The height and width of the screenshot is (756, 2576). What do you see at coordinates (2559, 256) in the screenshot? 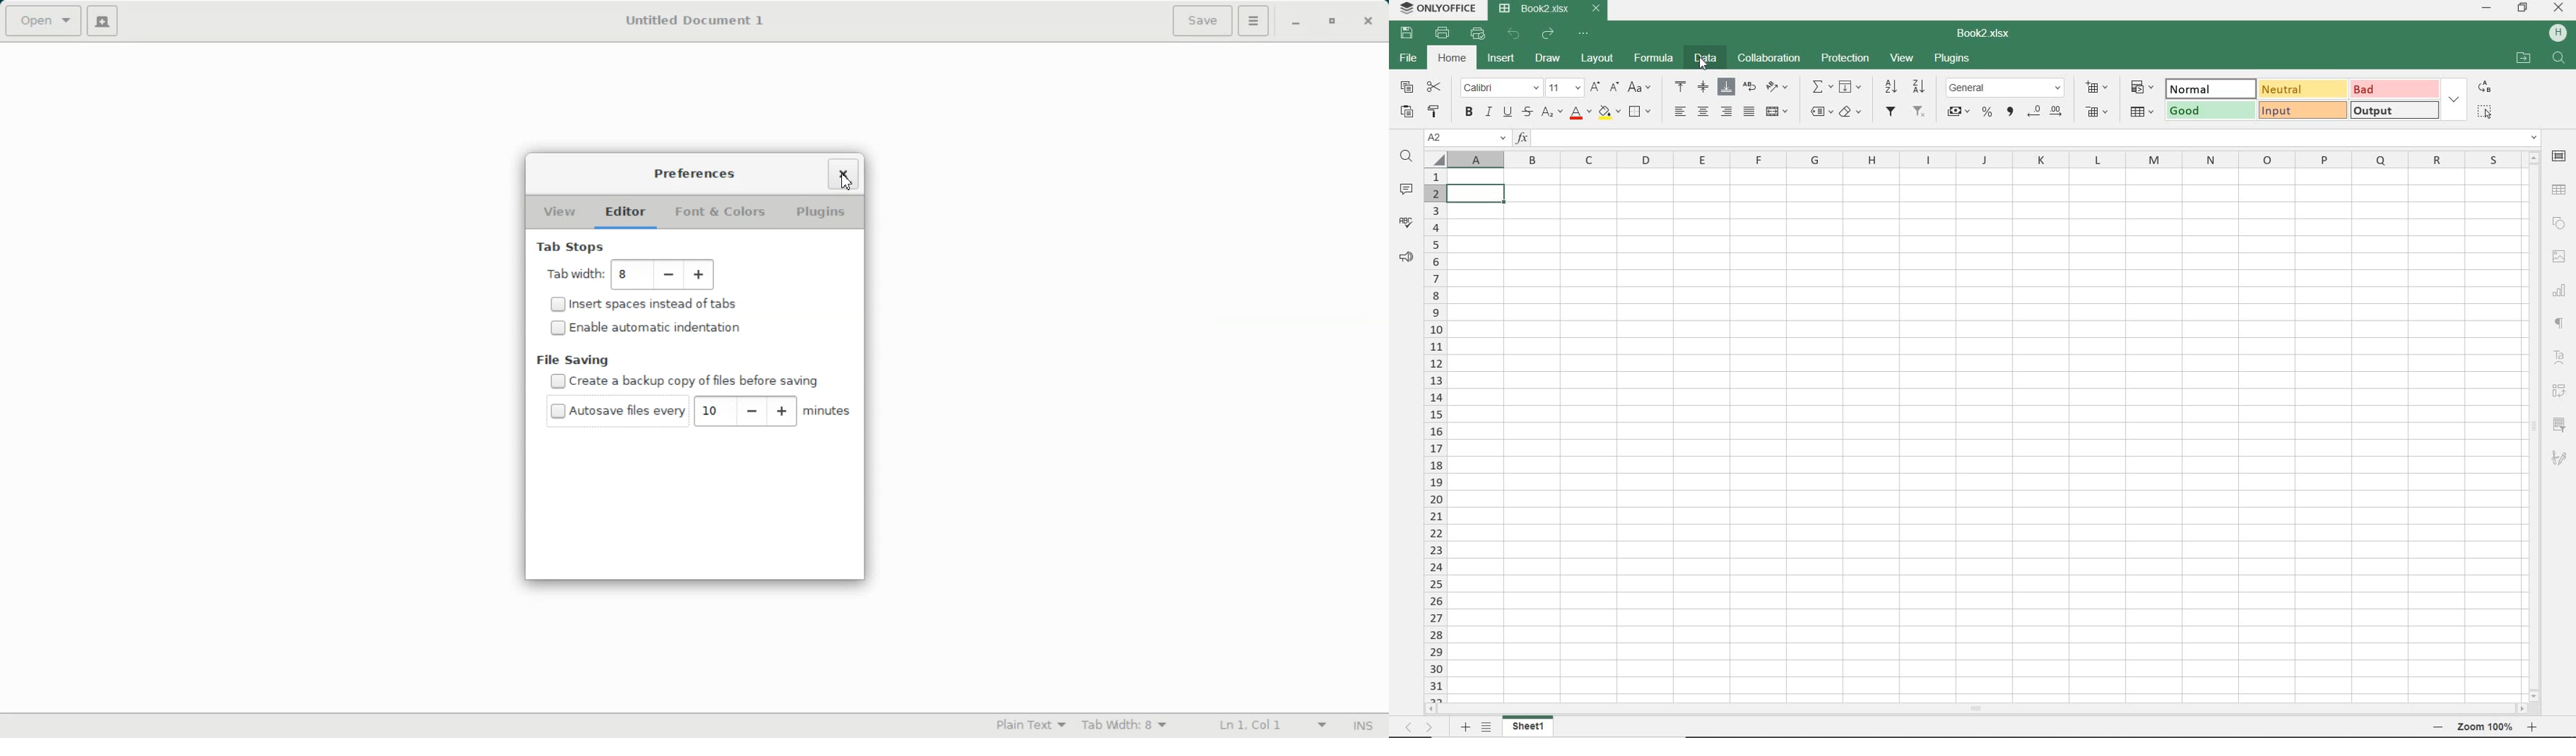
I see `IMAGE` at bounding box center [2559, 256].